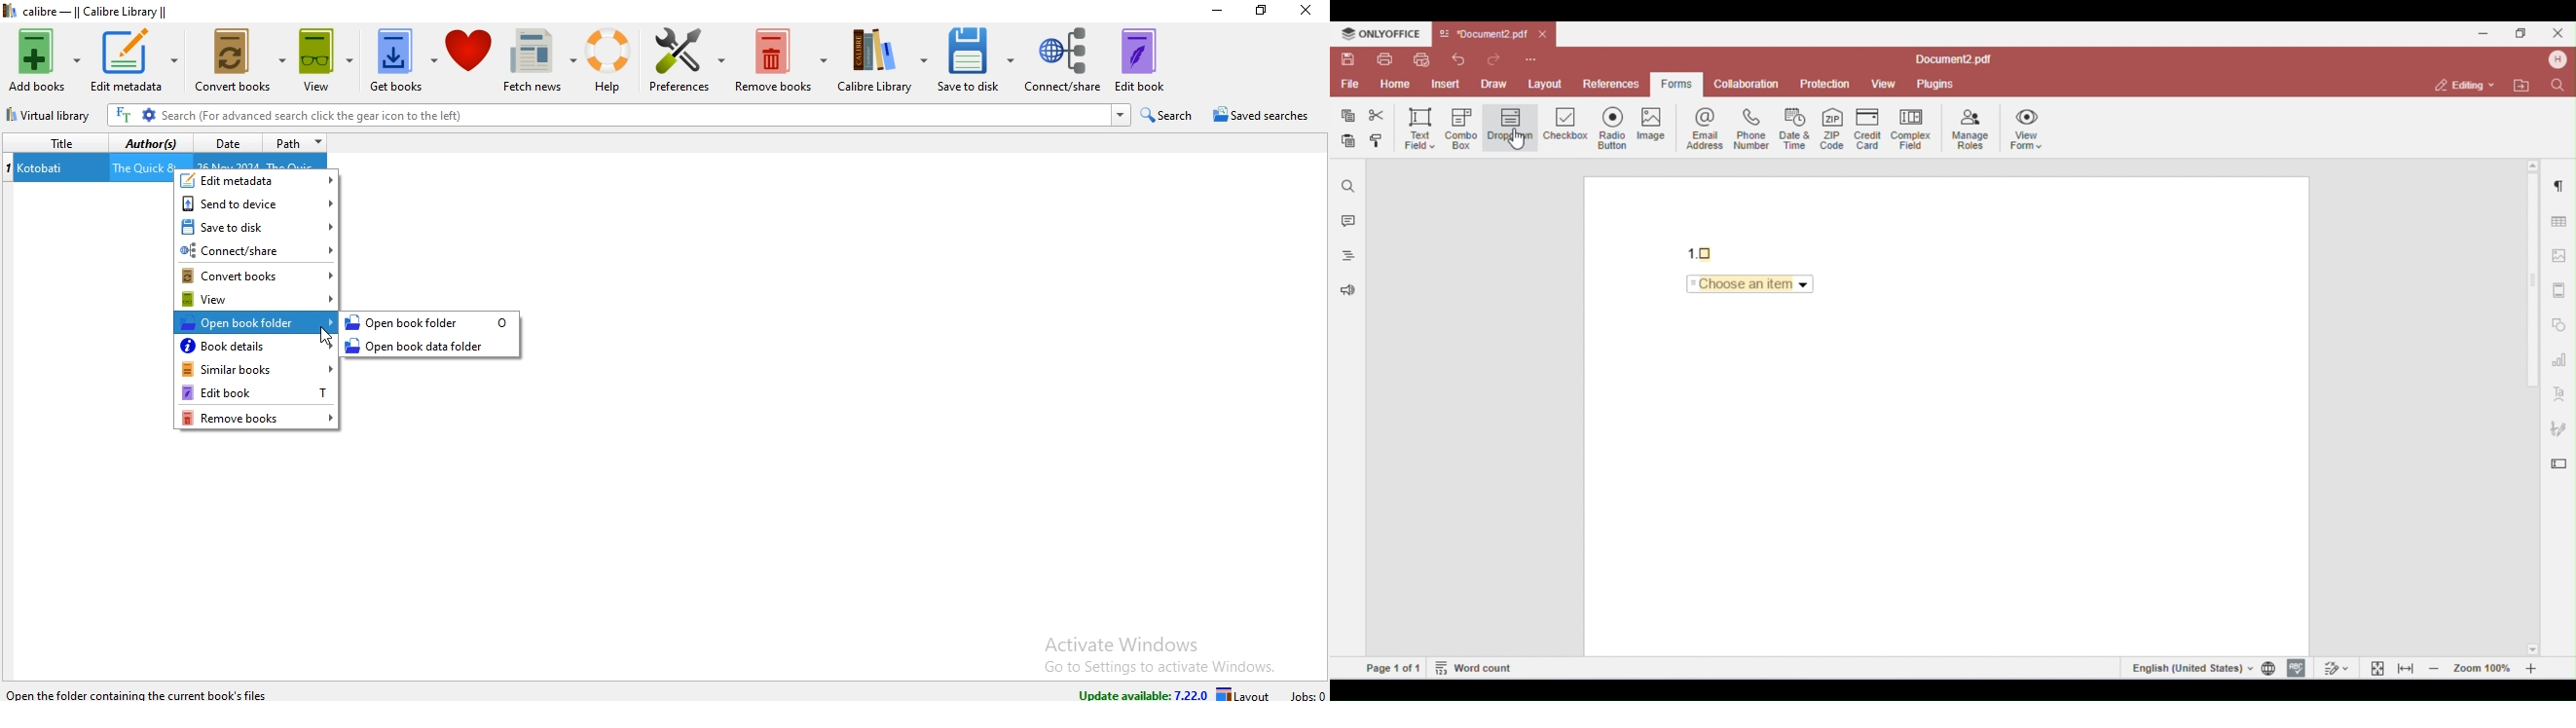  What do you see at coordinates (468, 59) in the screenshot?
I see `donate to calibre` at bounding box center [468, 59].